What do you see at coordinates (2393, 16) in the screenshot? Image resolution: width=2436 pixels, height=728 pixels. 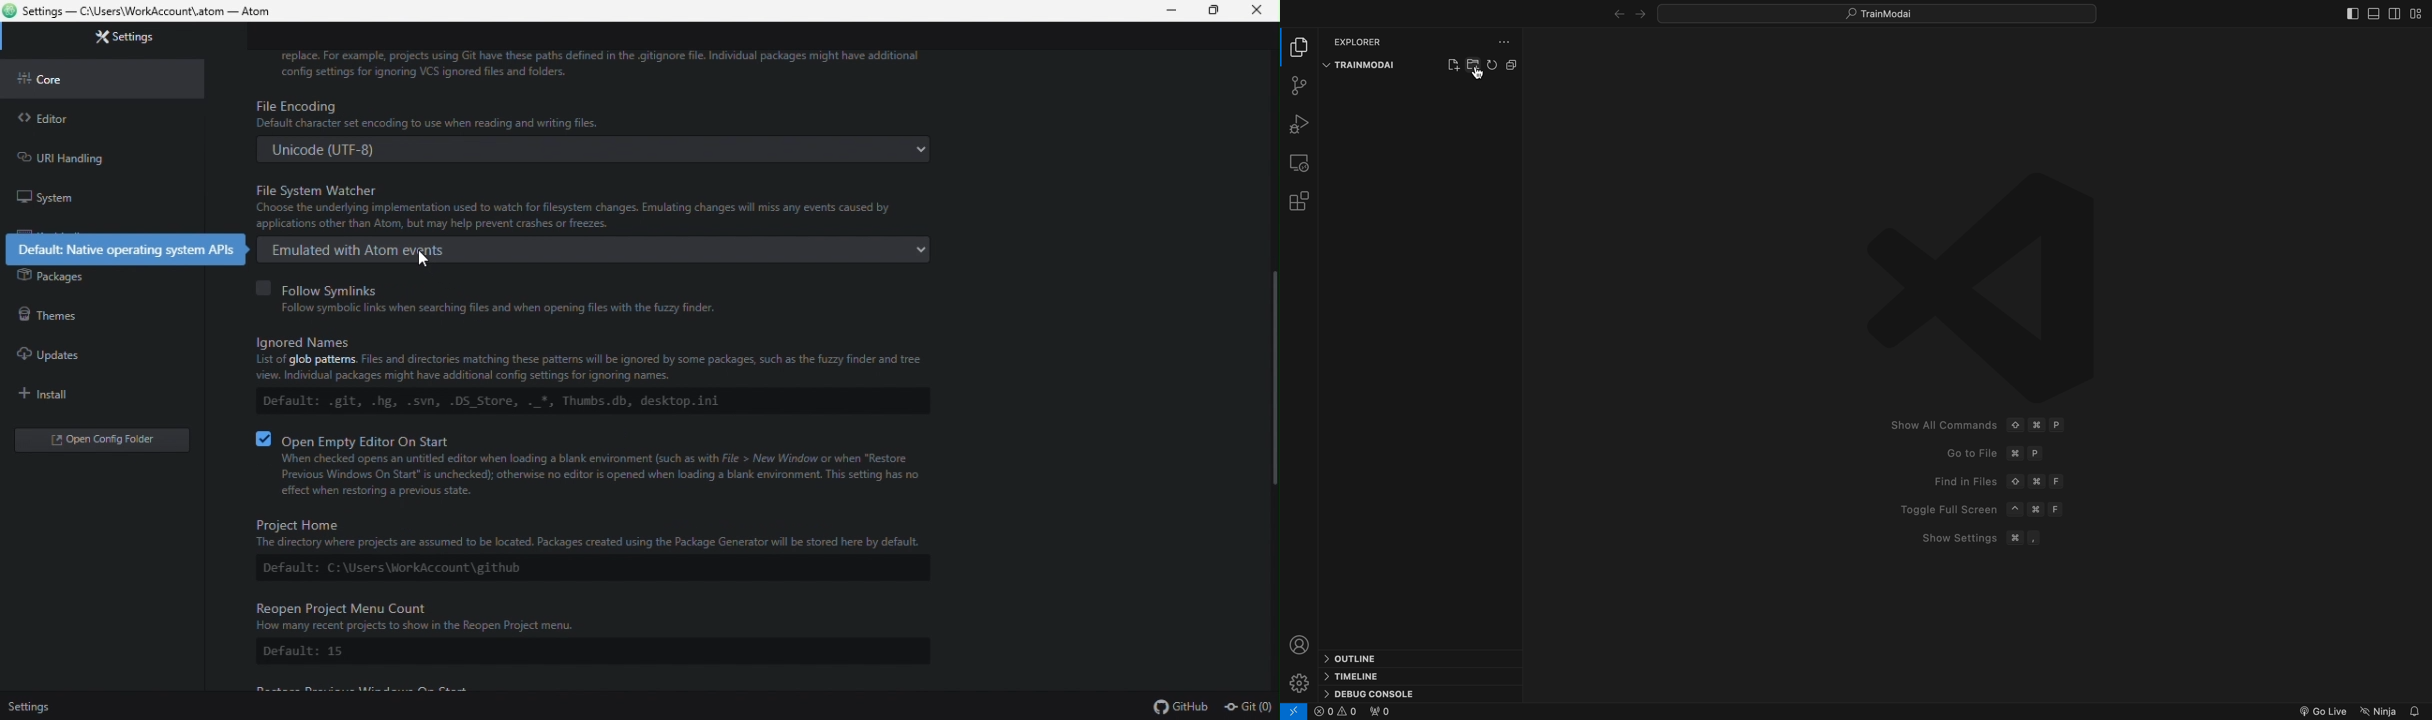 I see `toggle secondary bar` at bounding box center [2393, 16].